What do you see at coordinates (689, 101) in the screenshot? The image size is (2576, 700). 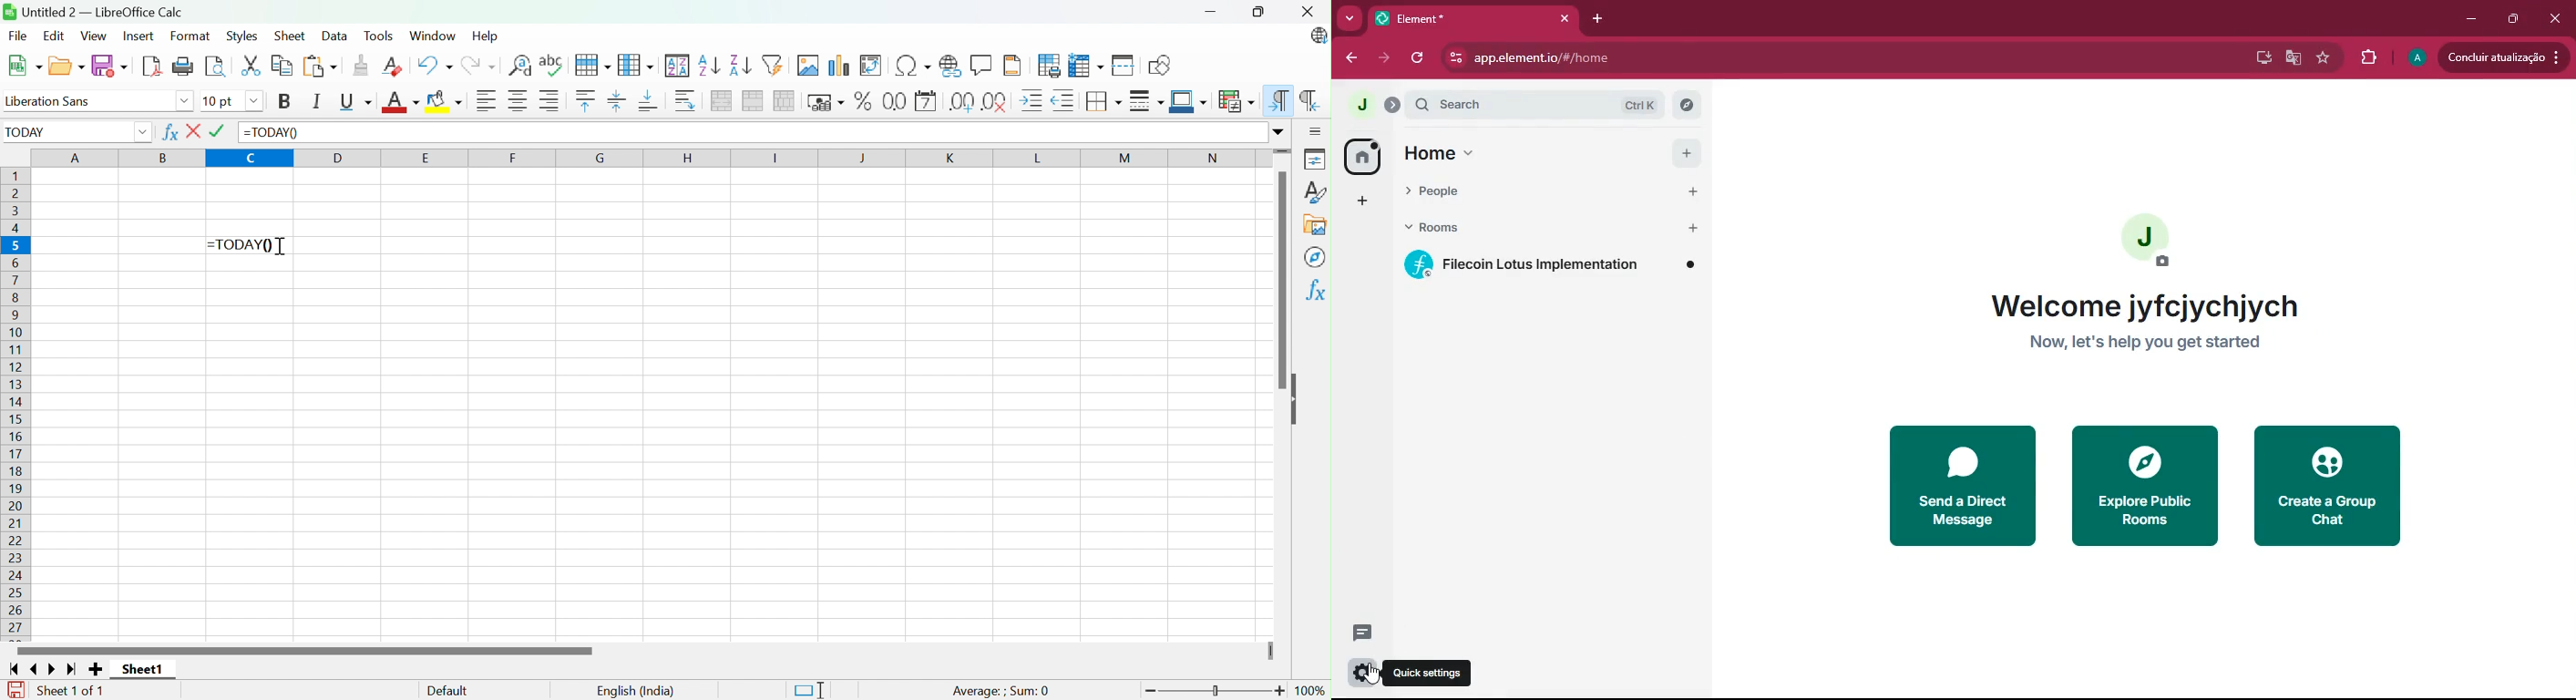 I see `Wrap text` at bounding box center [689, 101].